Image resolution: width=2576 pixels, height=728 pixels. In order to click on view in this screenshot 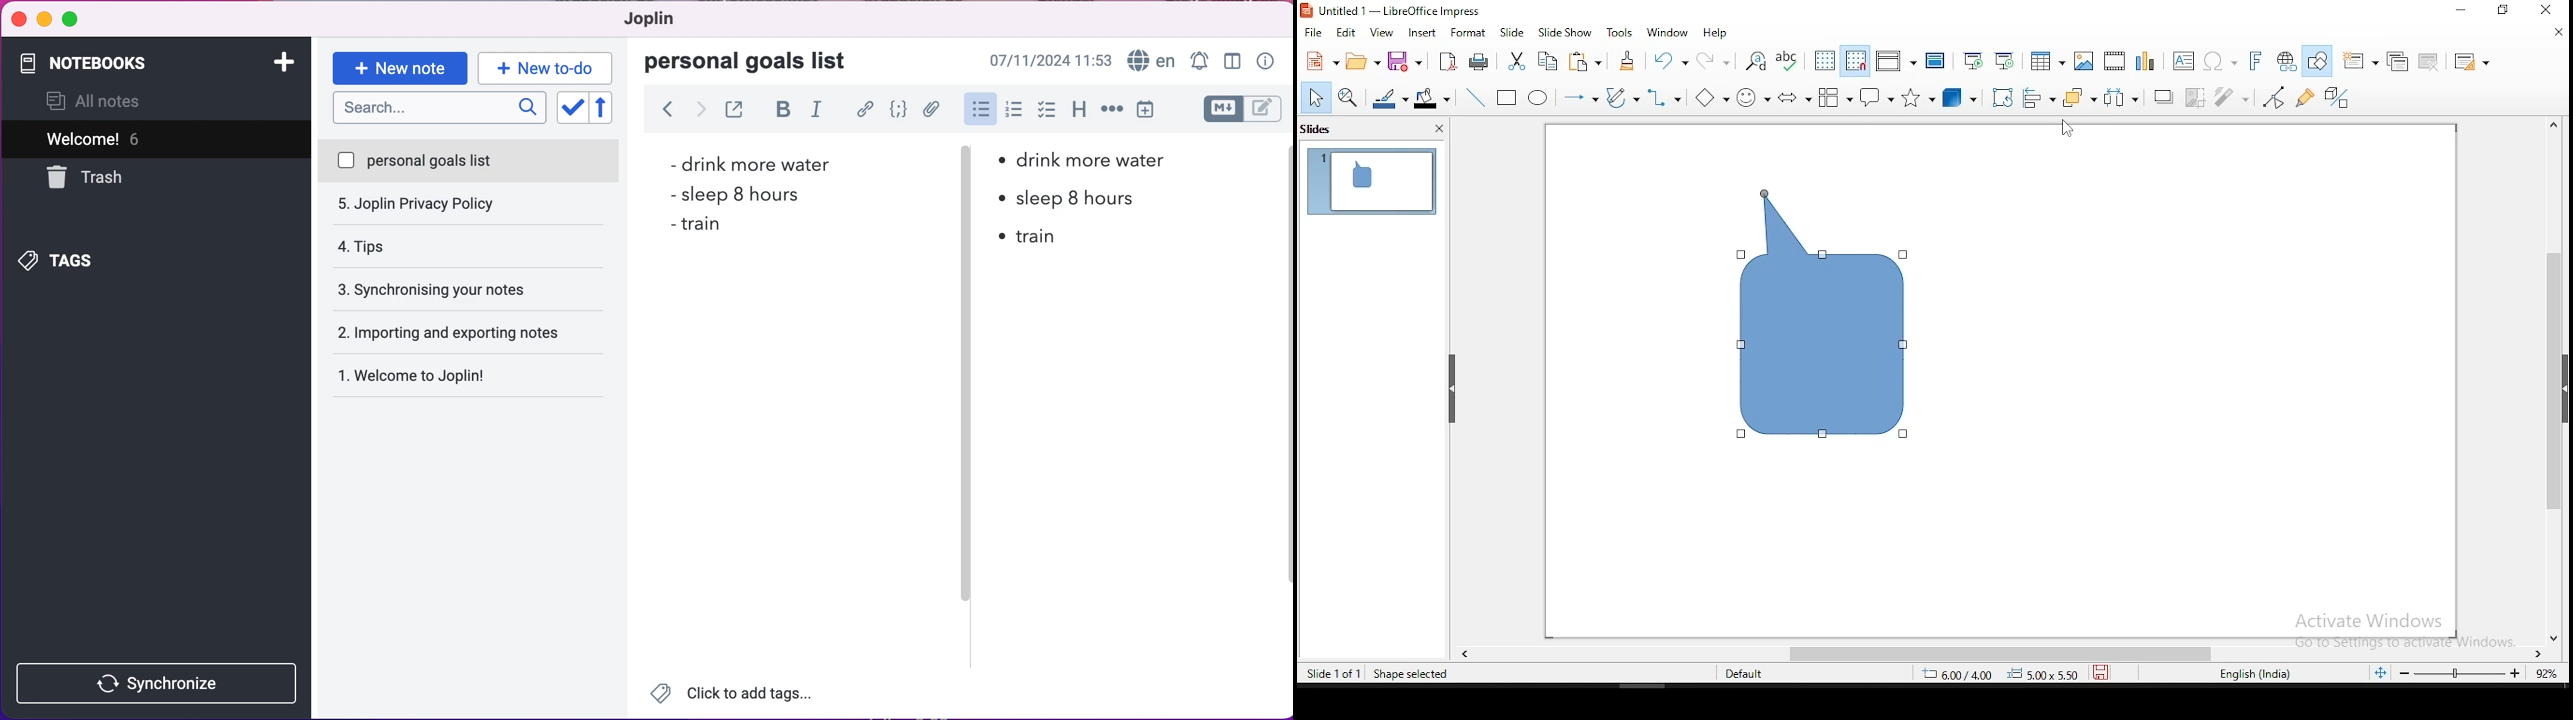, I will do `click(1384, 33)`.